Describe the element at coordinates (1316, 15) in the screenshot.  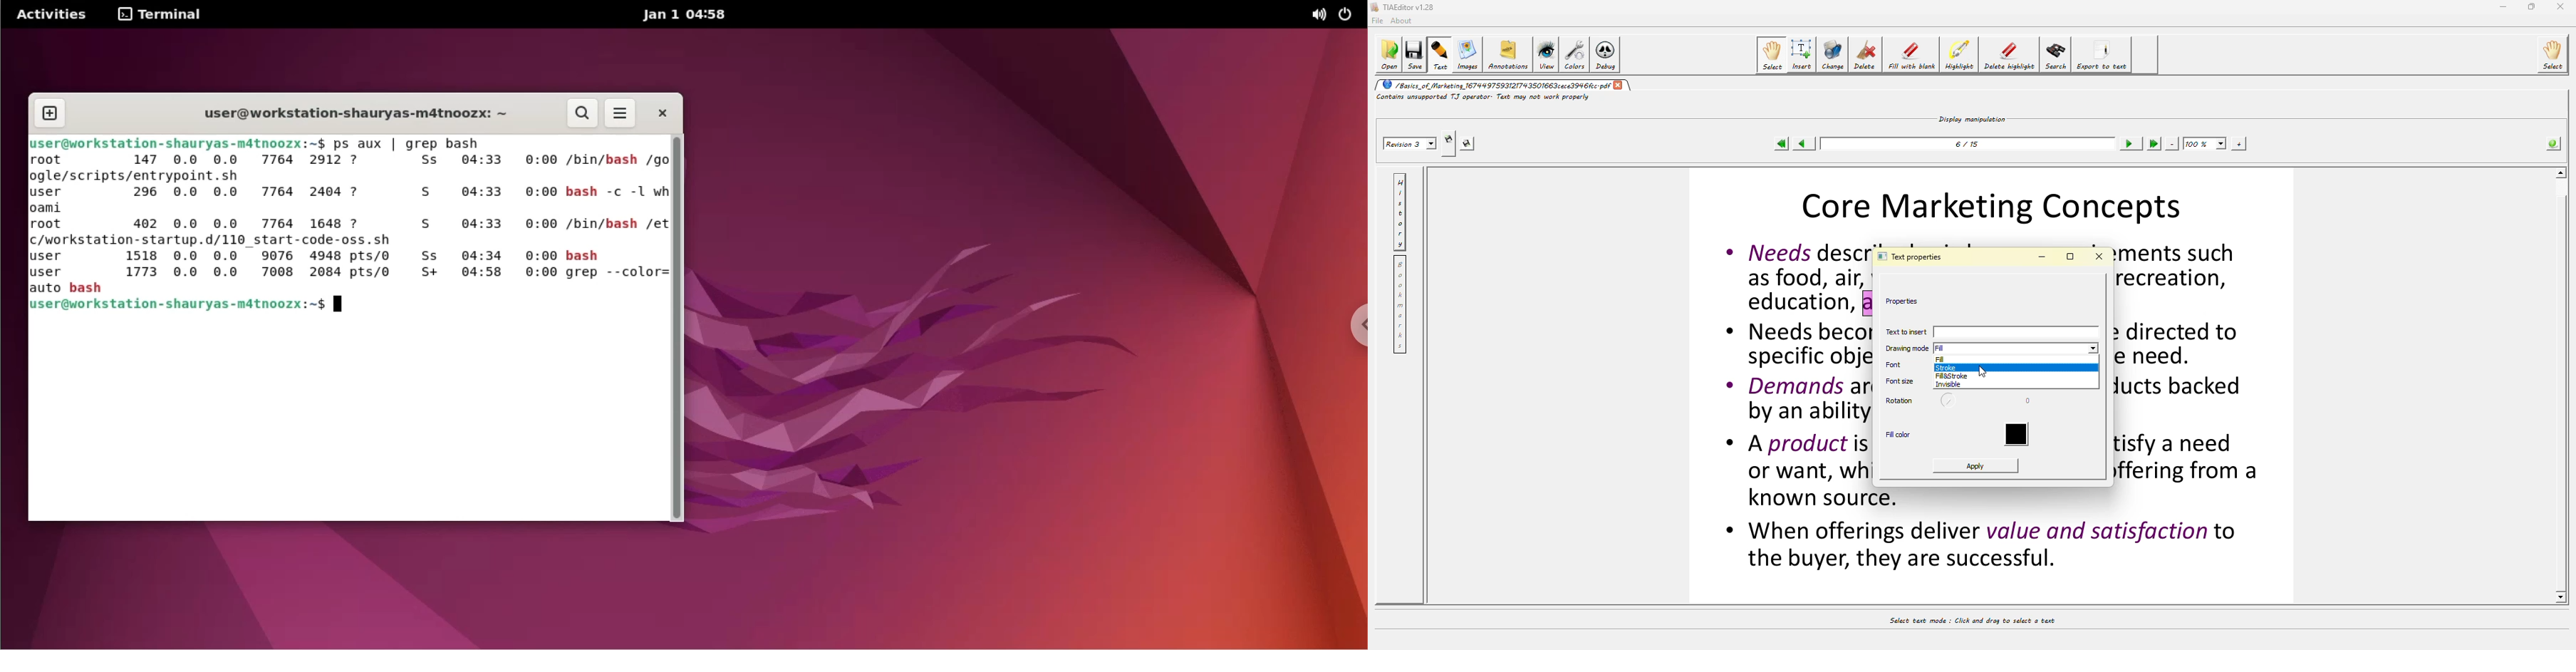
I see `sound options` at that location.